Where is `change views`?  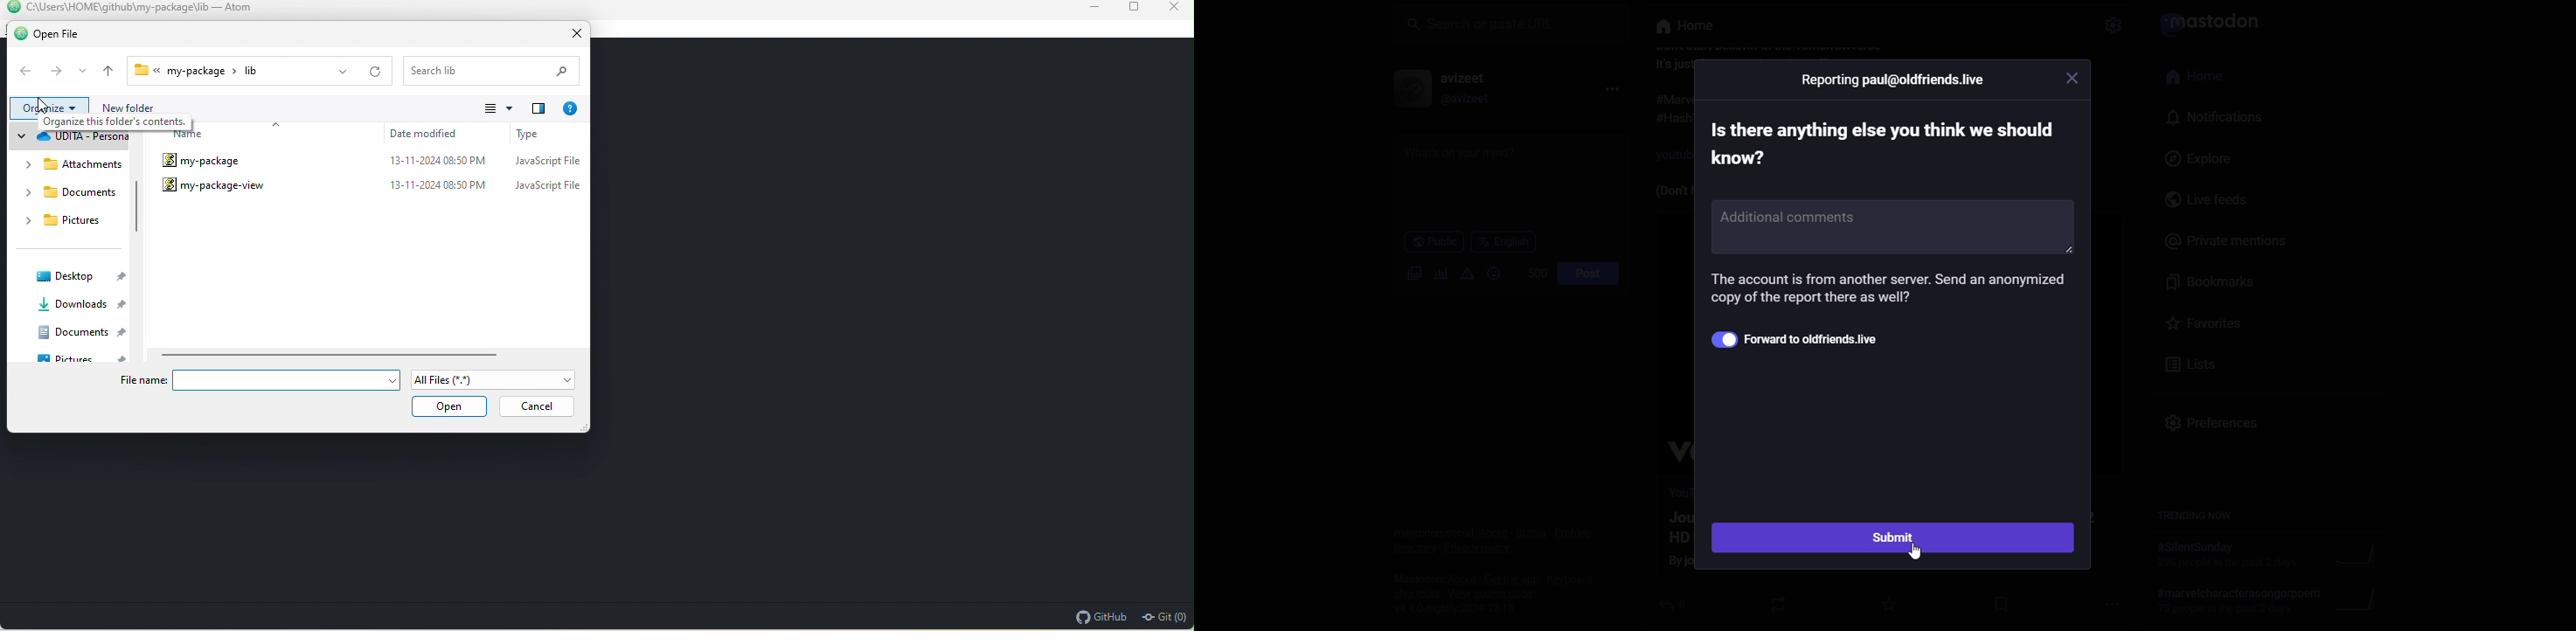 change views is located at coordinates (500, 111).